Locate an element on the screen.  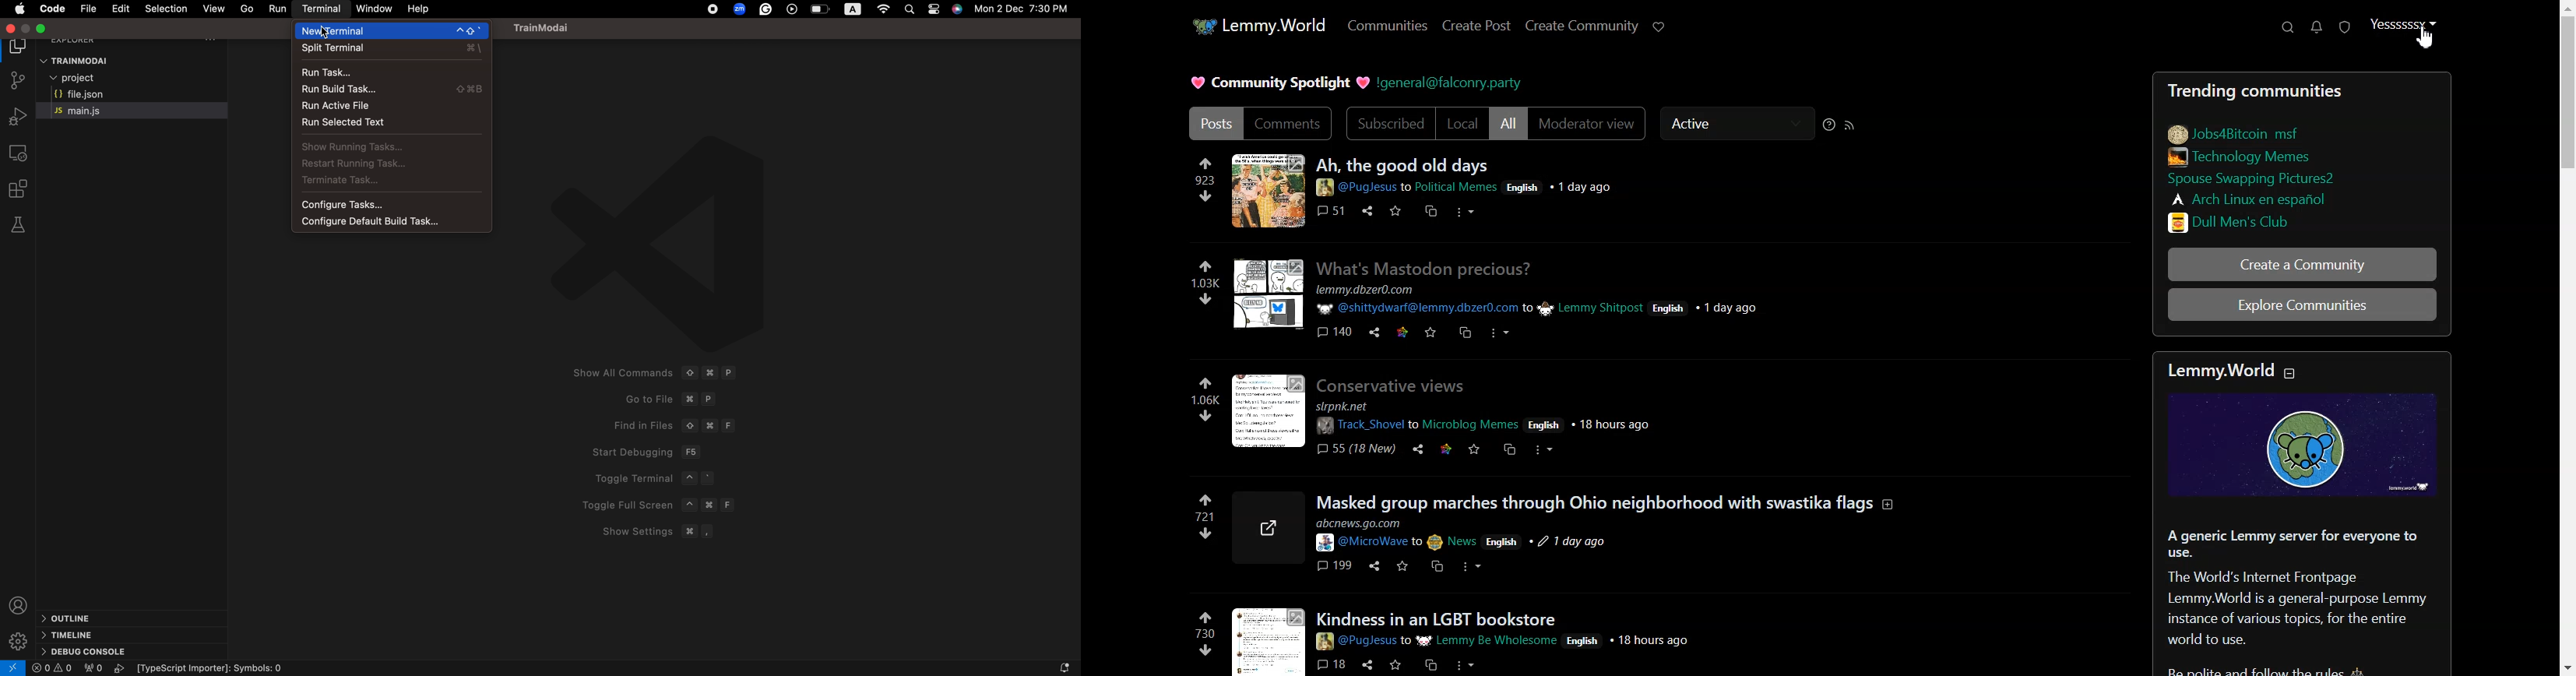
upvote is located at coordinates (1207, 615).